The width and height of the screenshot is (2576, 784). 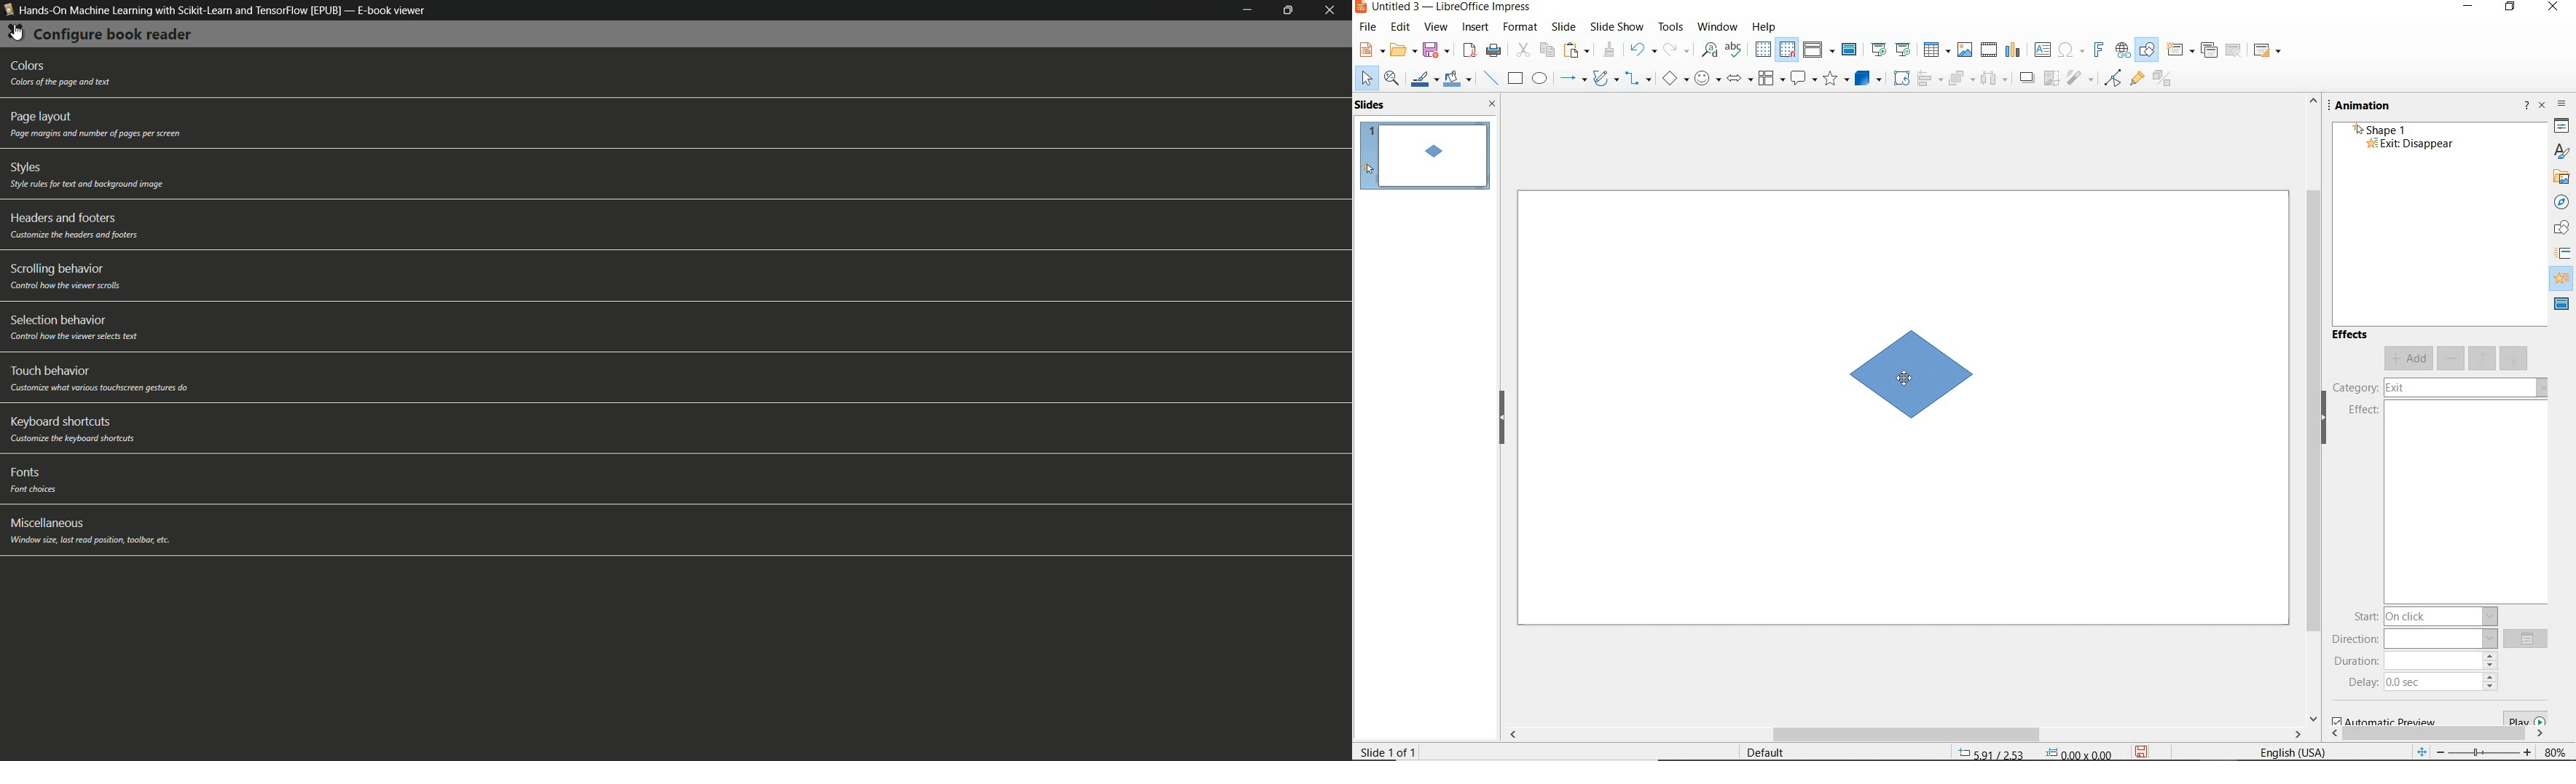 What do you see at coordinates (1619, 27) in the screenshot?
I see `slide show` at bounding box center [1619, 27].